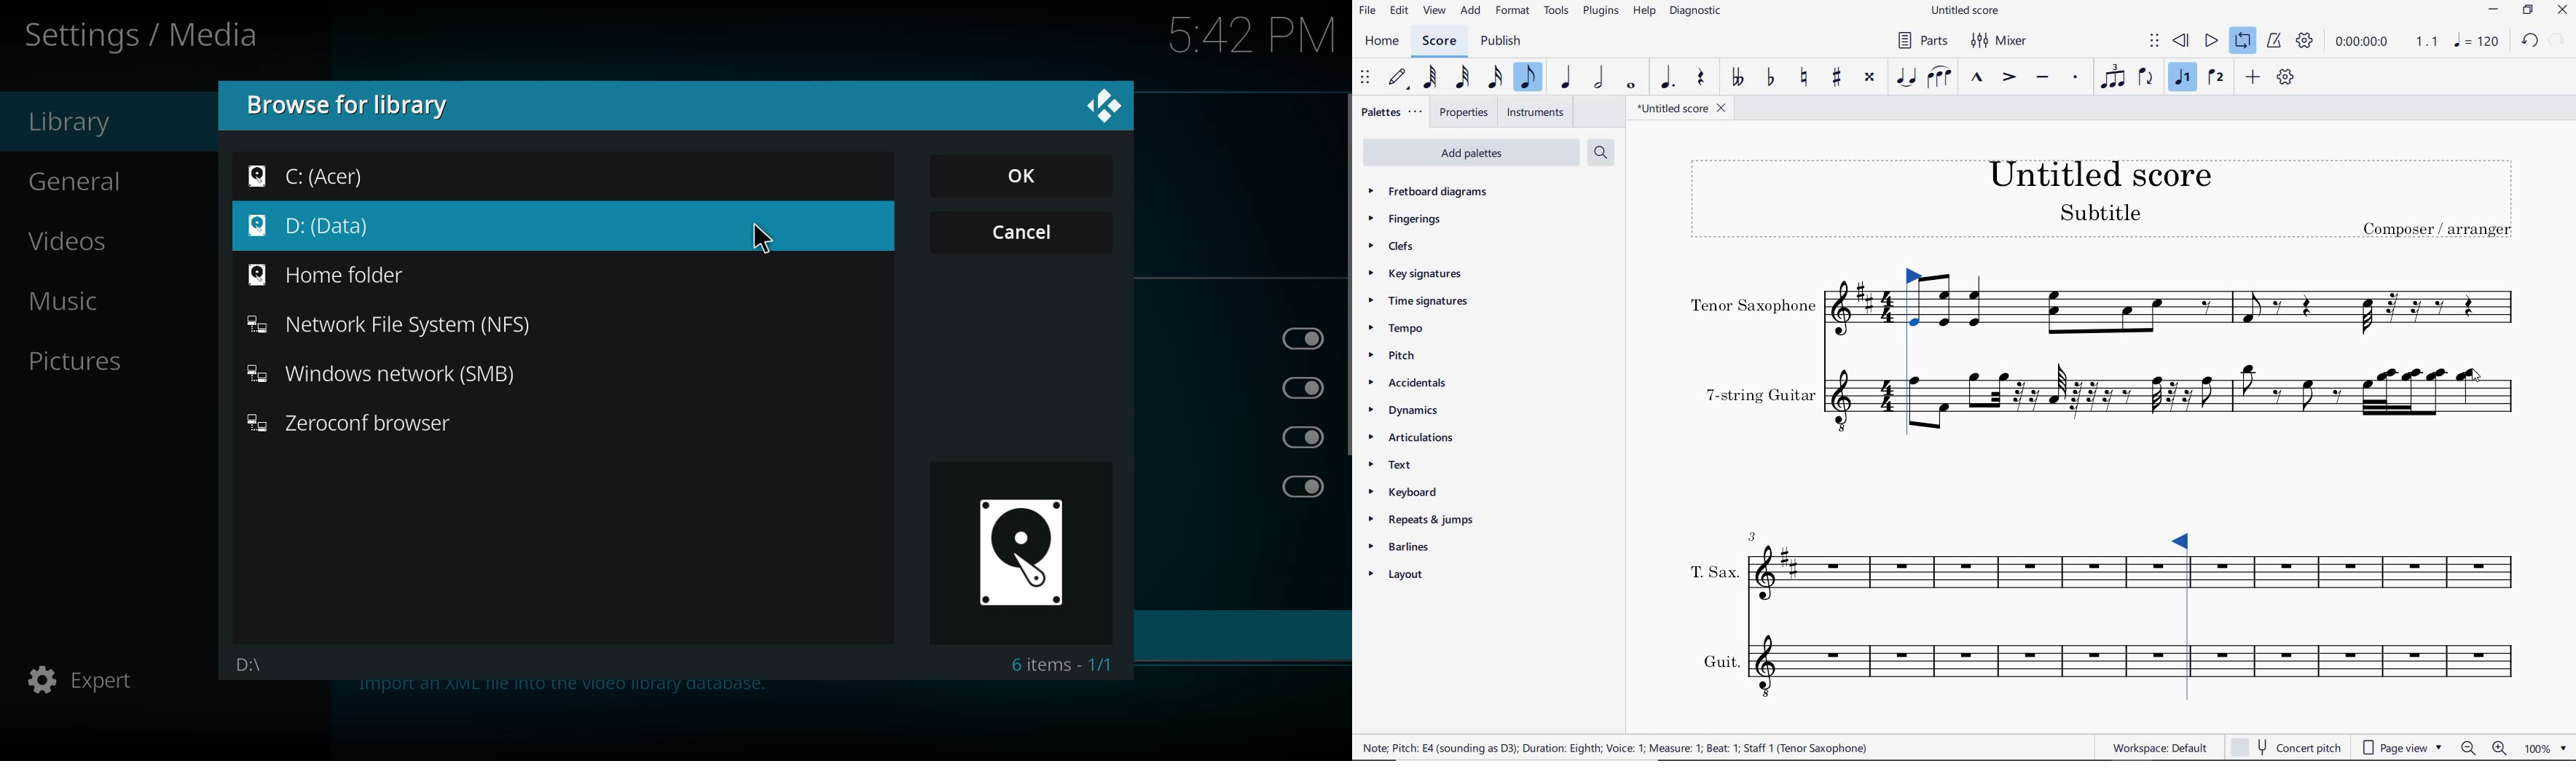  What do you see at coordinates (1631, 87) in the screenshot?
I see `WHOLE NOTE` at bounding box center [1631, 87].